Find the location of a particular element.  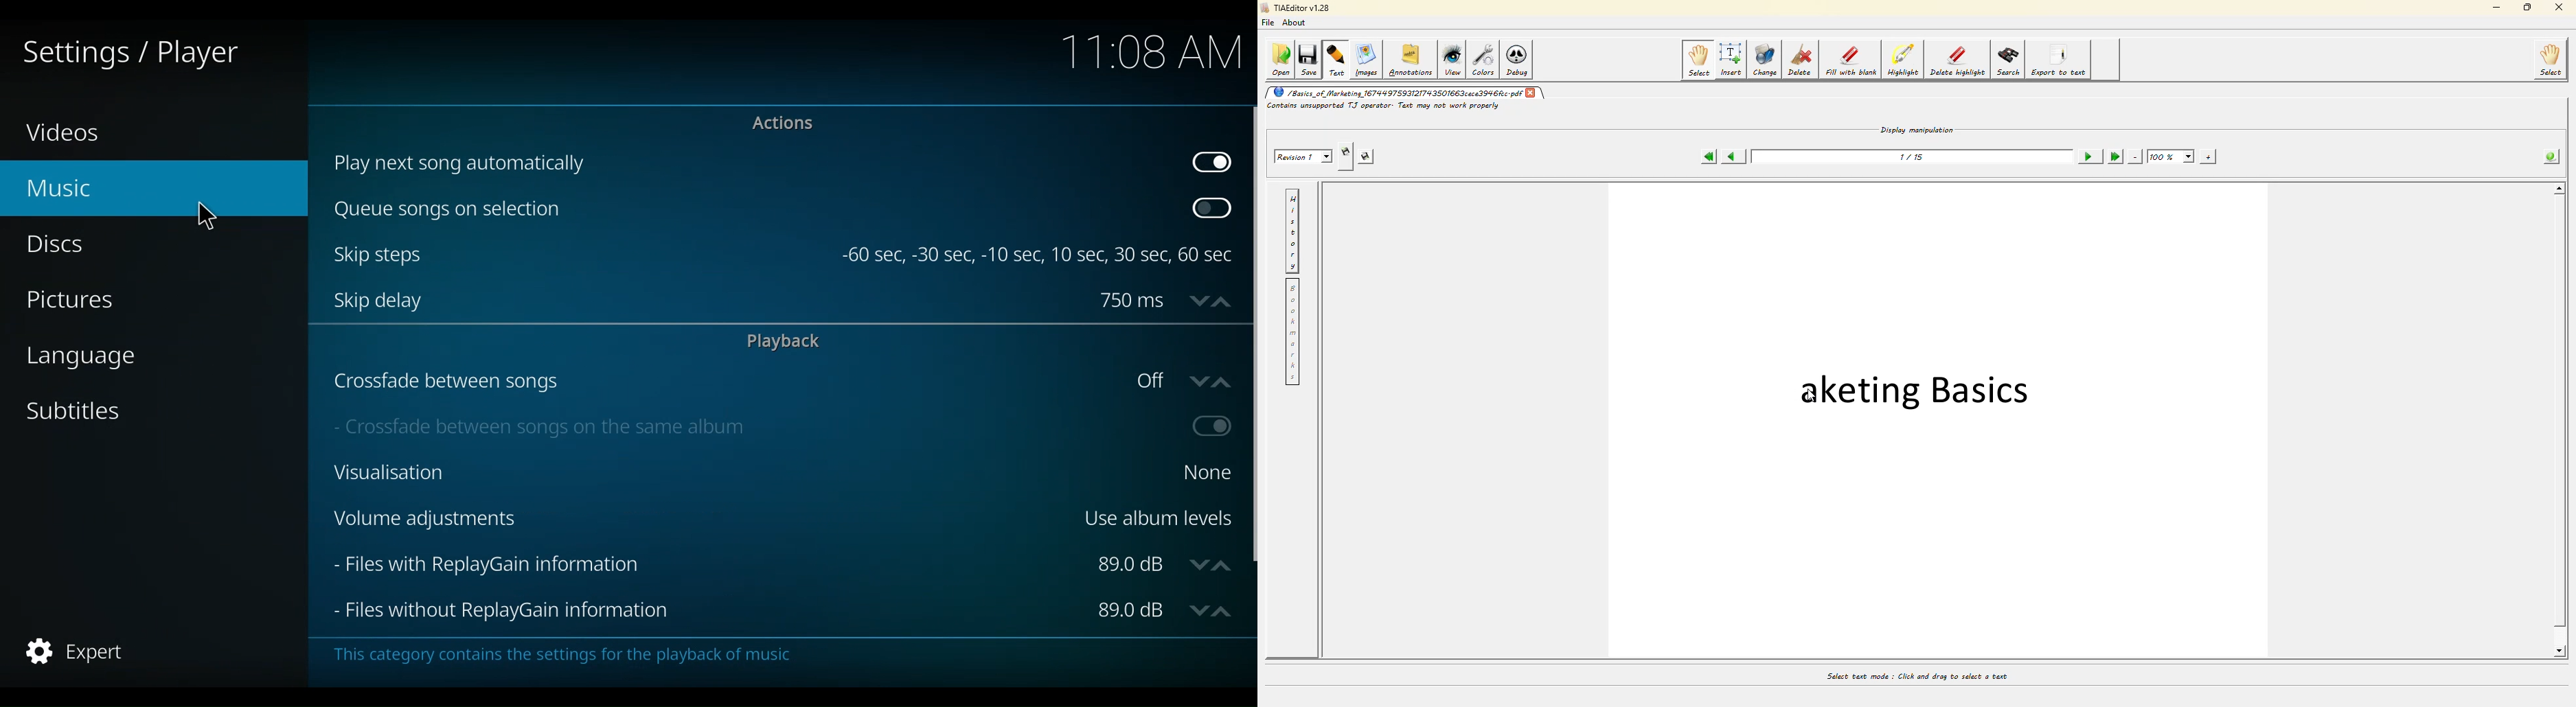

time is located at coordinates (1146, 52).